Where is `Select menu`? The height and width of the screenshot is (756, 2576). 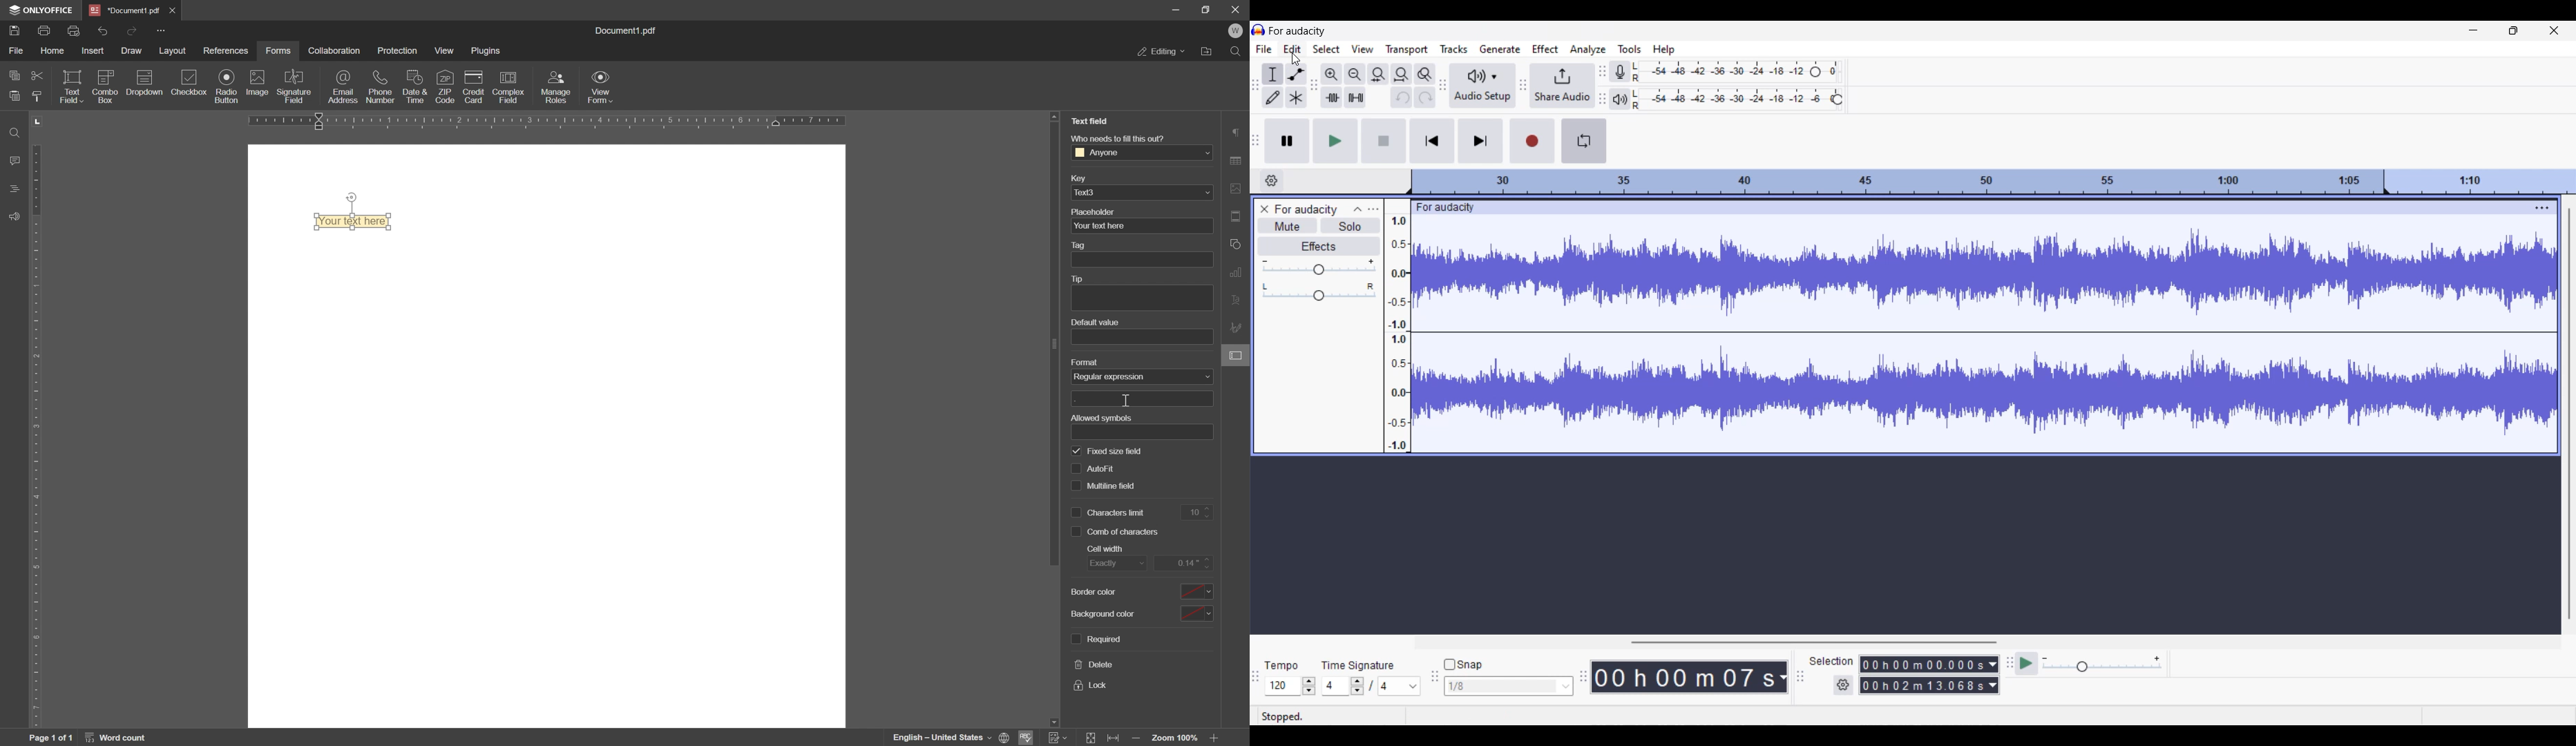
Select menu is located at coordinates (1326, 49).